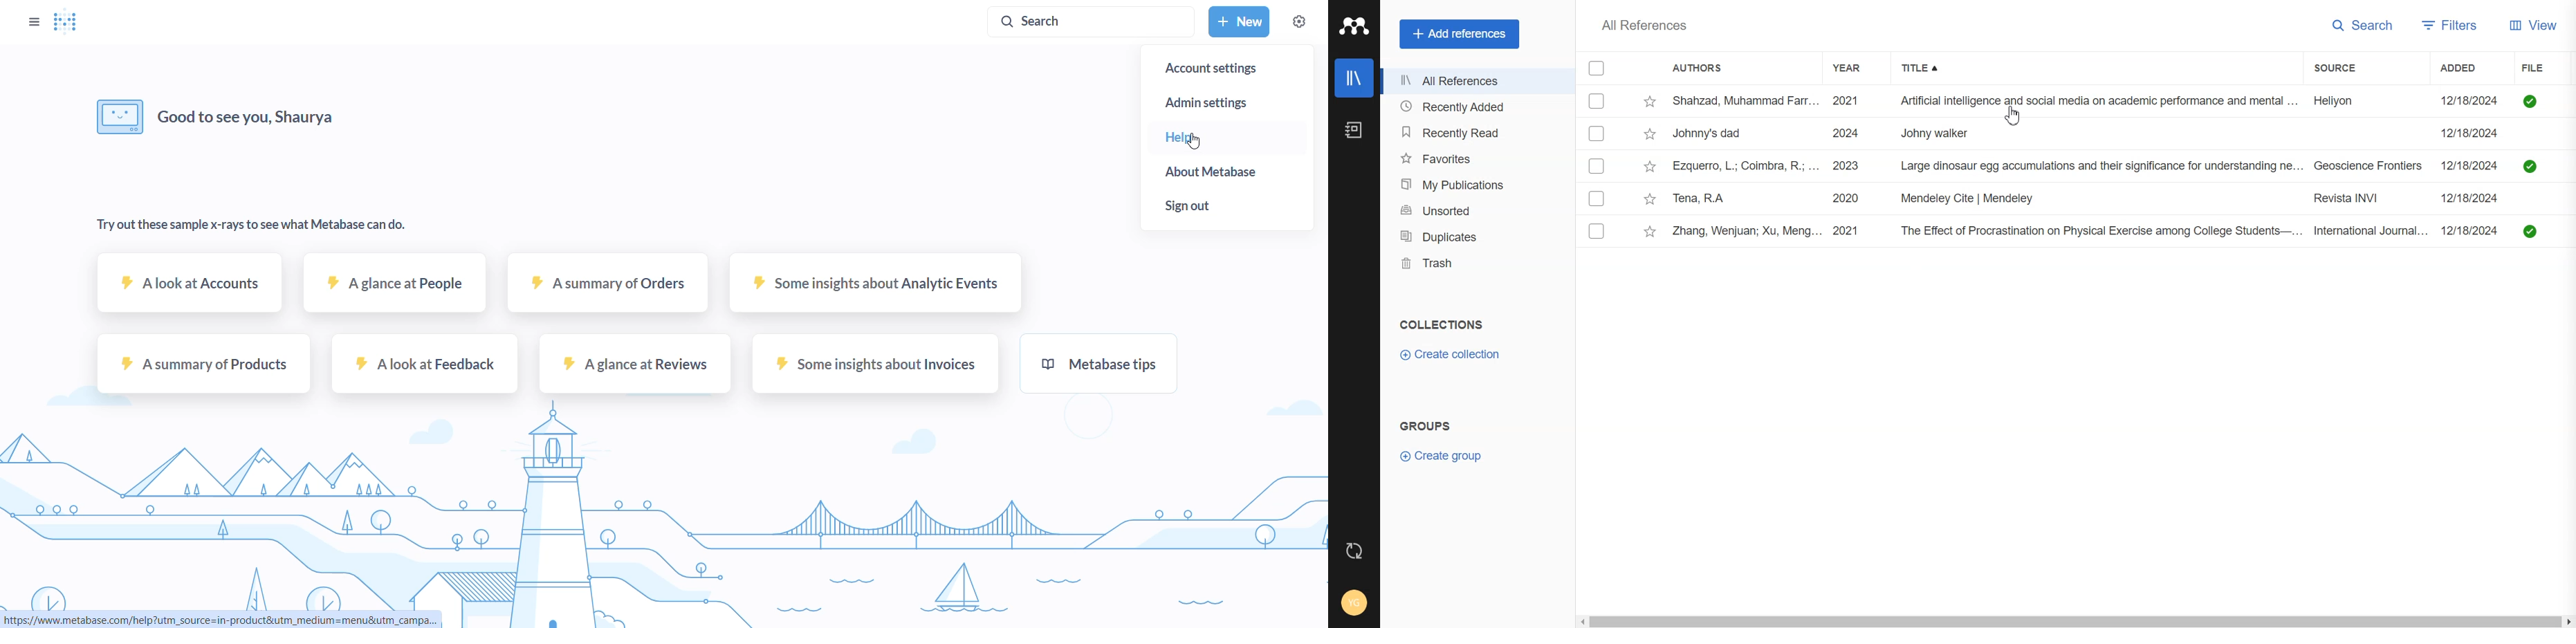  Describe the element at coordinates (1441, 324) in the screenshot. I see `Text ` at that location.